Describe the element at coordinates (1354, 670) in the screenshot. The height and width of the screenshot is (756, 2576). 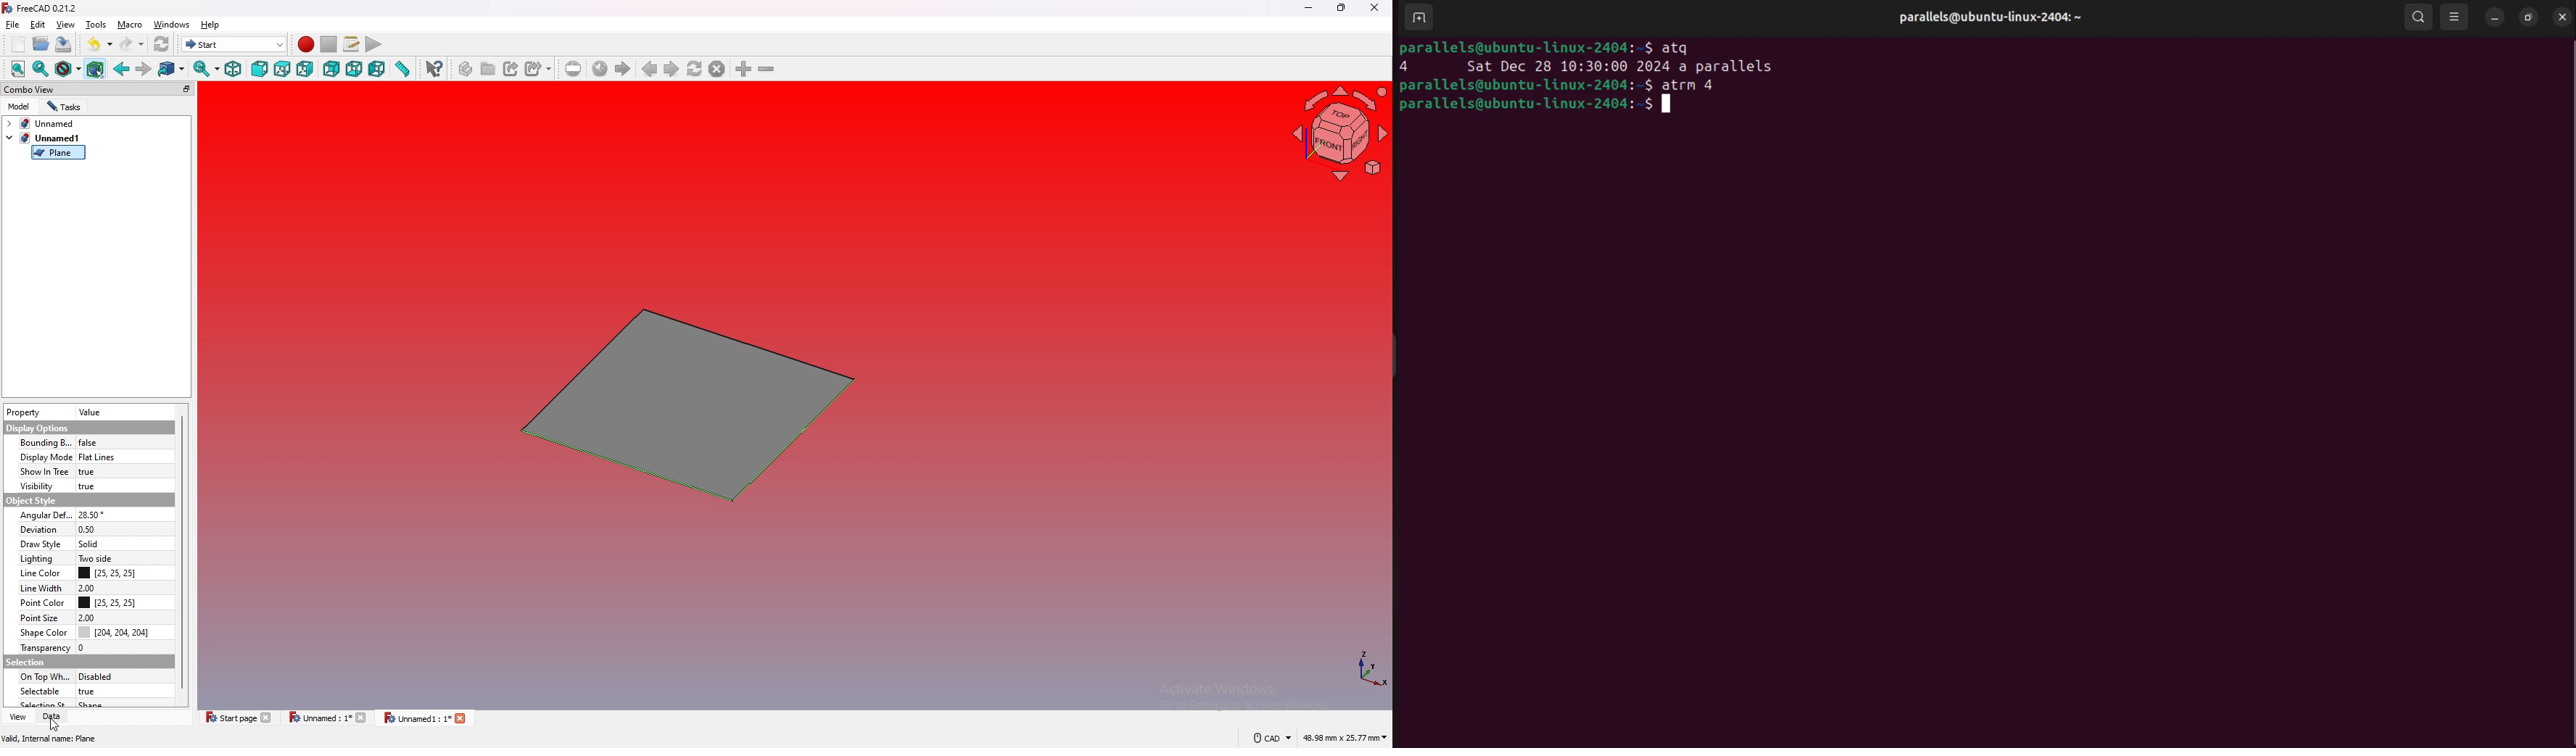
I see `xyz coordinates` at that location.